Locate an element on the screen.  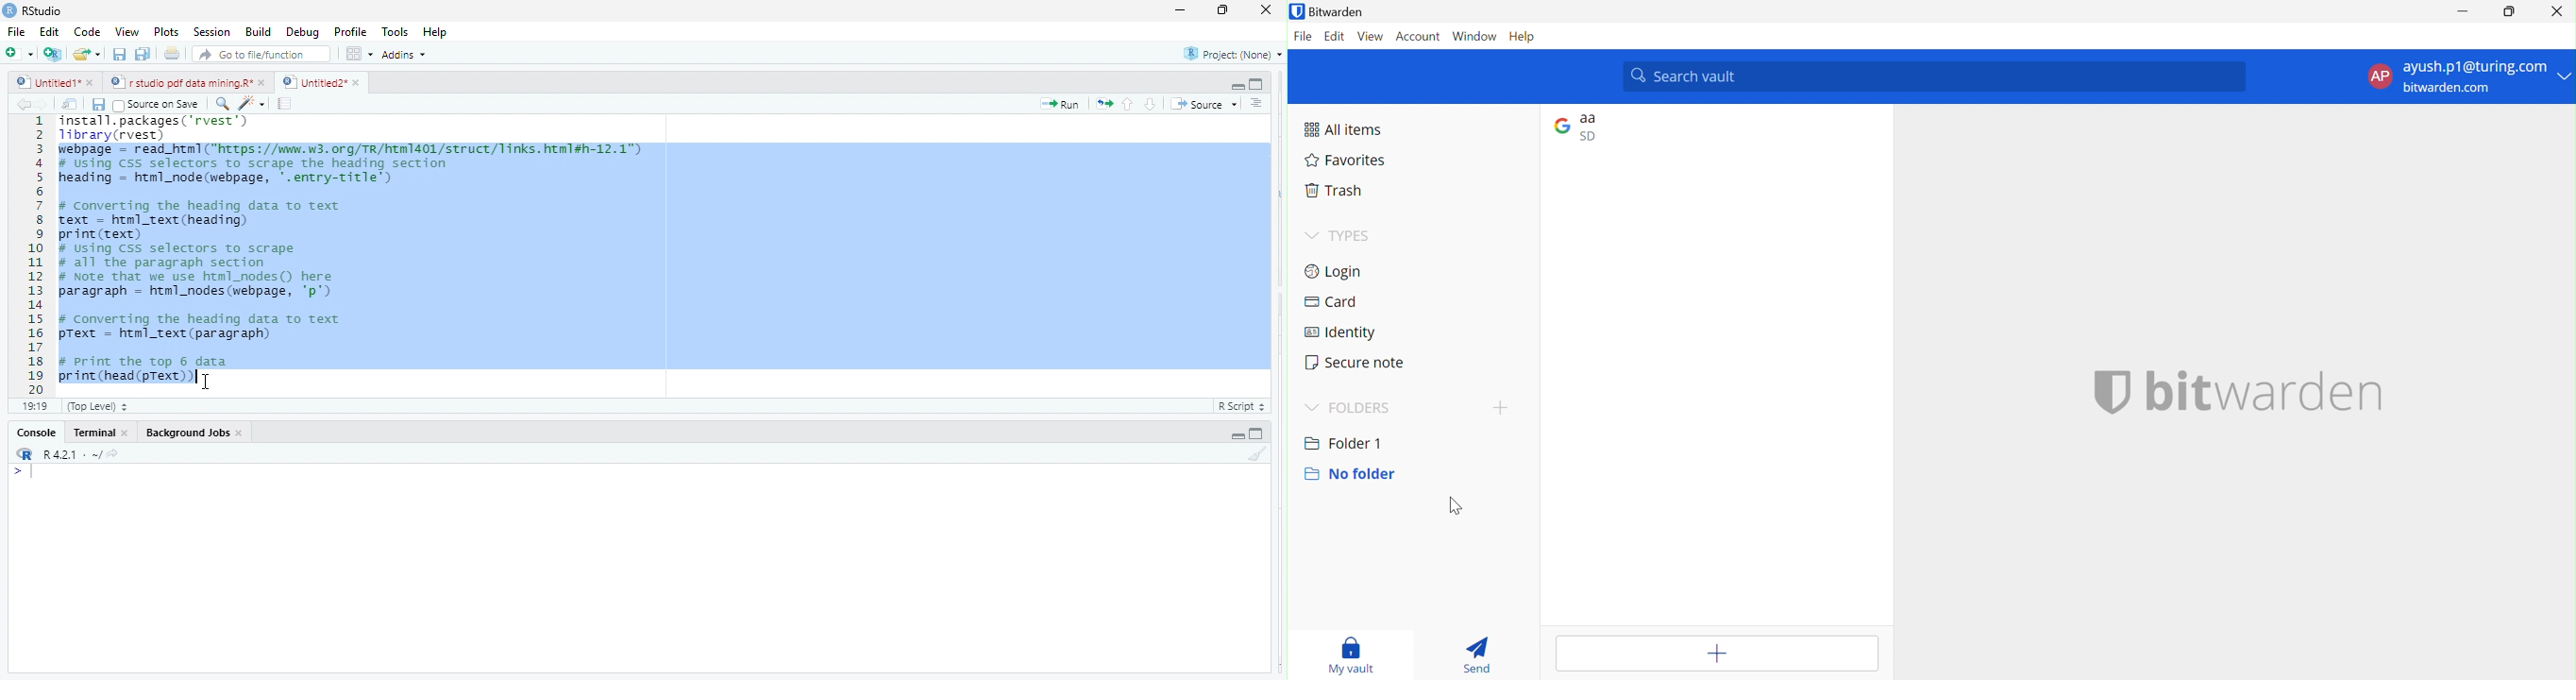
code is located at coordinates (88, 33).